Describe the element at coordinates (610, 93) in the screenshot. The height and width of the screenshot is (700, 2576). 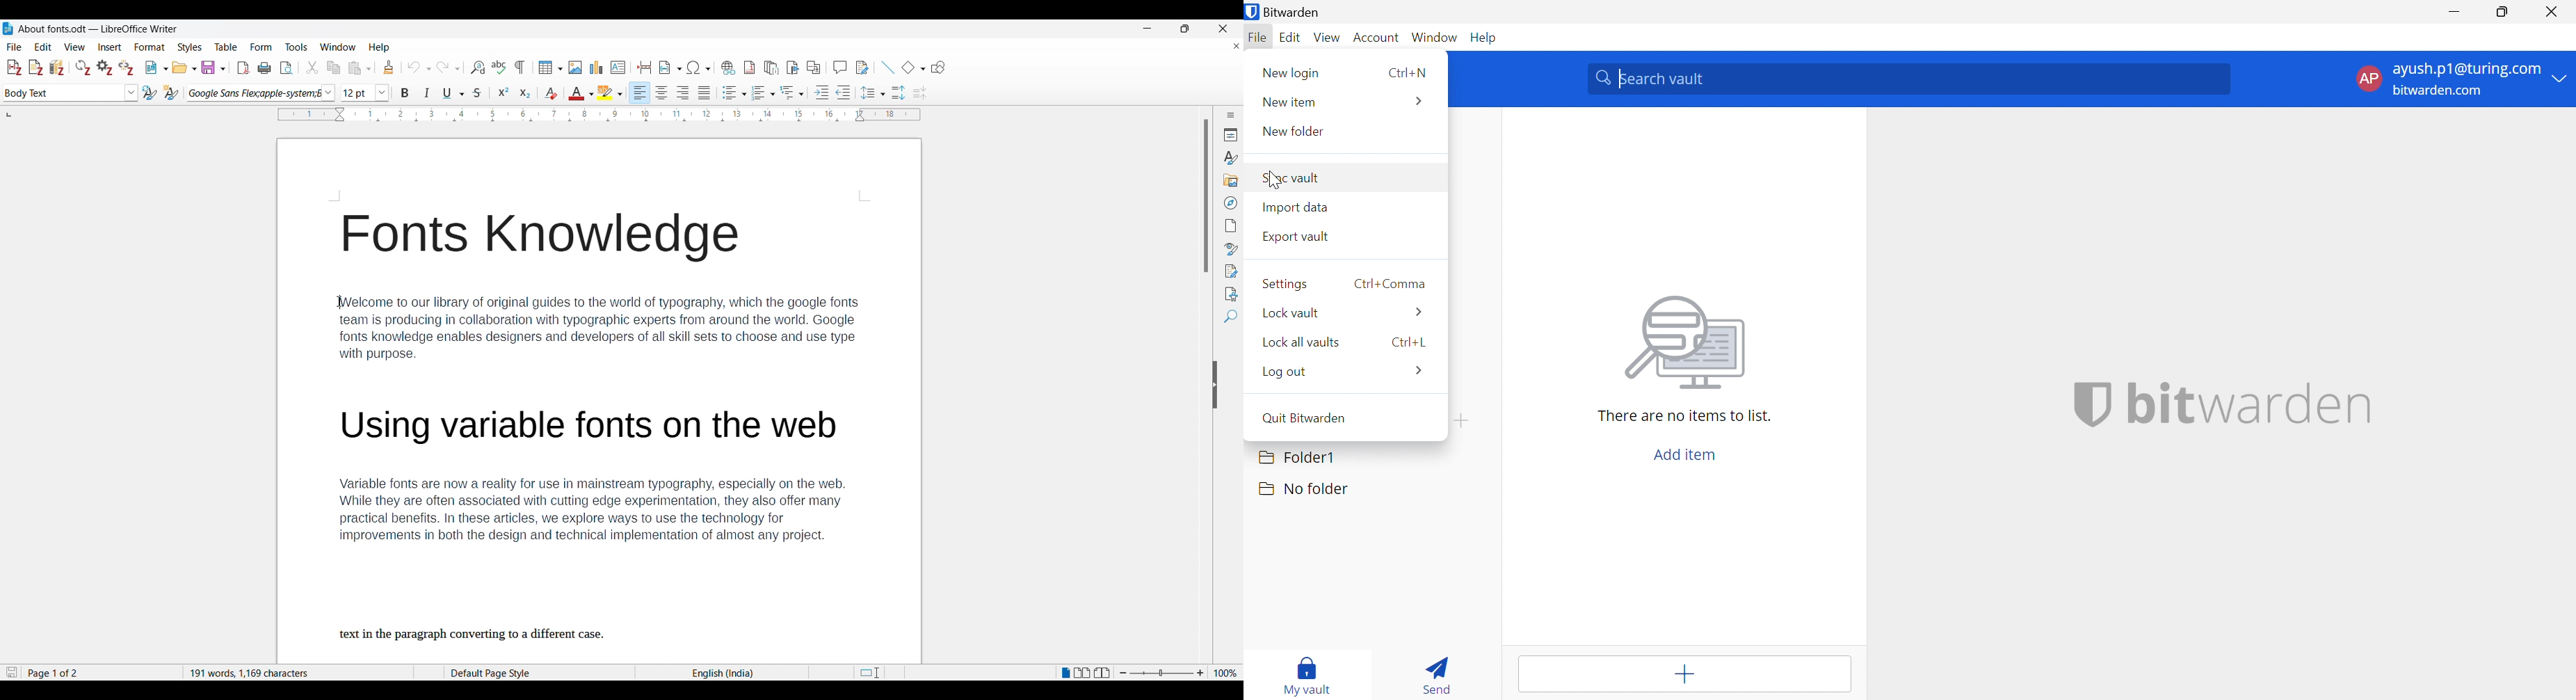
I see `Highlight color options` at that location.